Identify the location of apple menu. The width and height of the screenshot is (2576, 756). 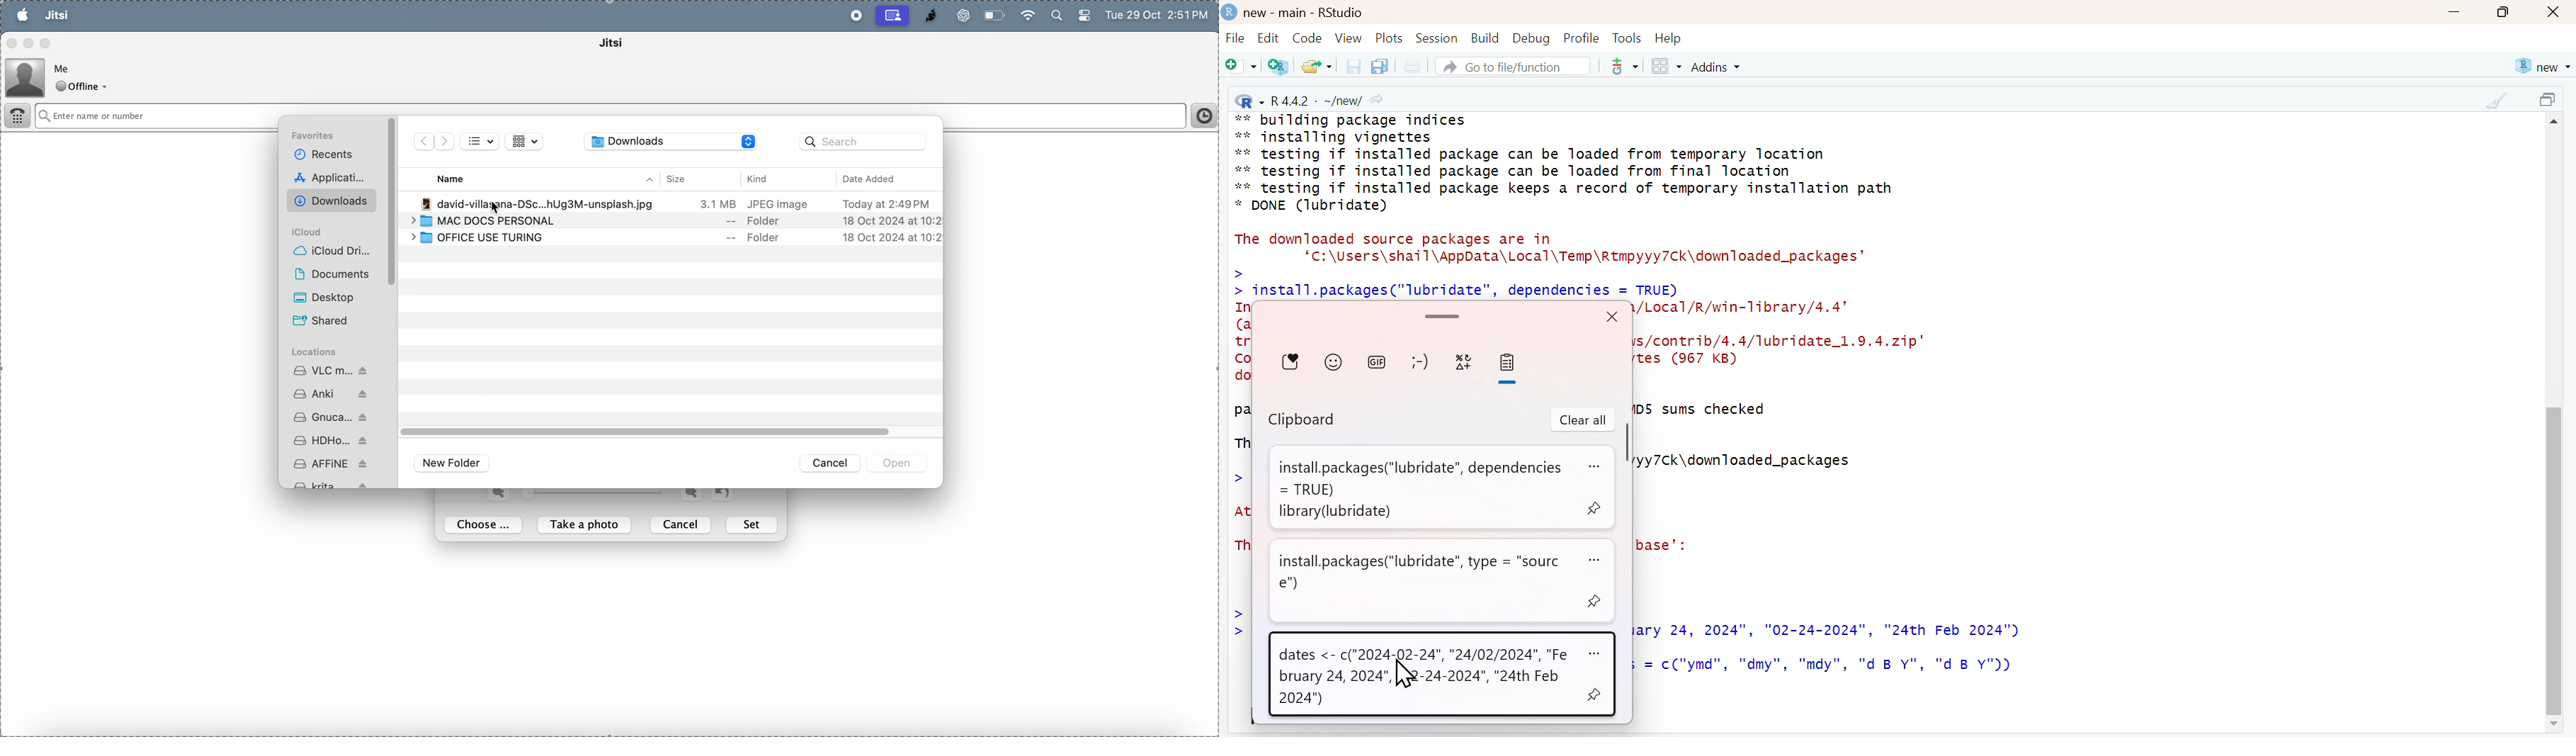
(22, 15).